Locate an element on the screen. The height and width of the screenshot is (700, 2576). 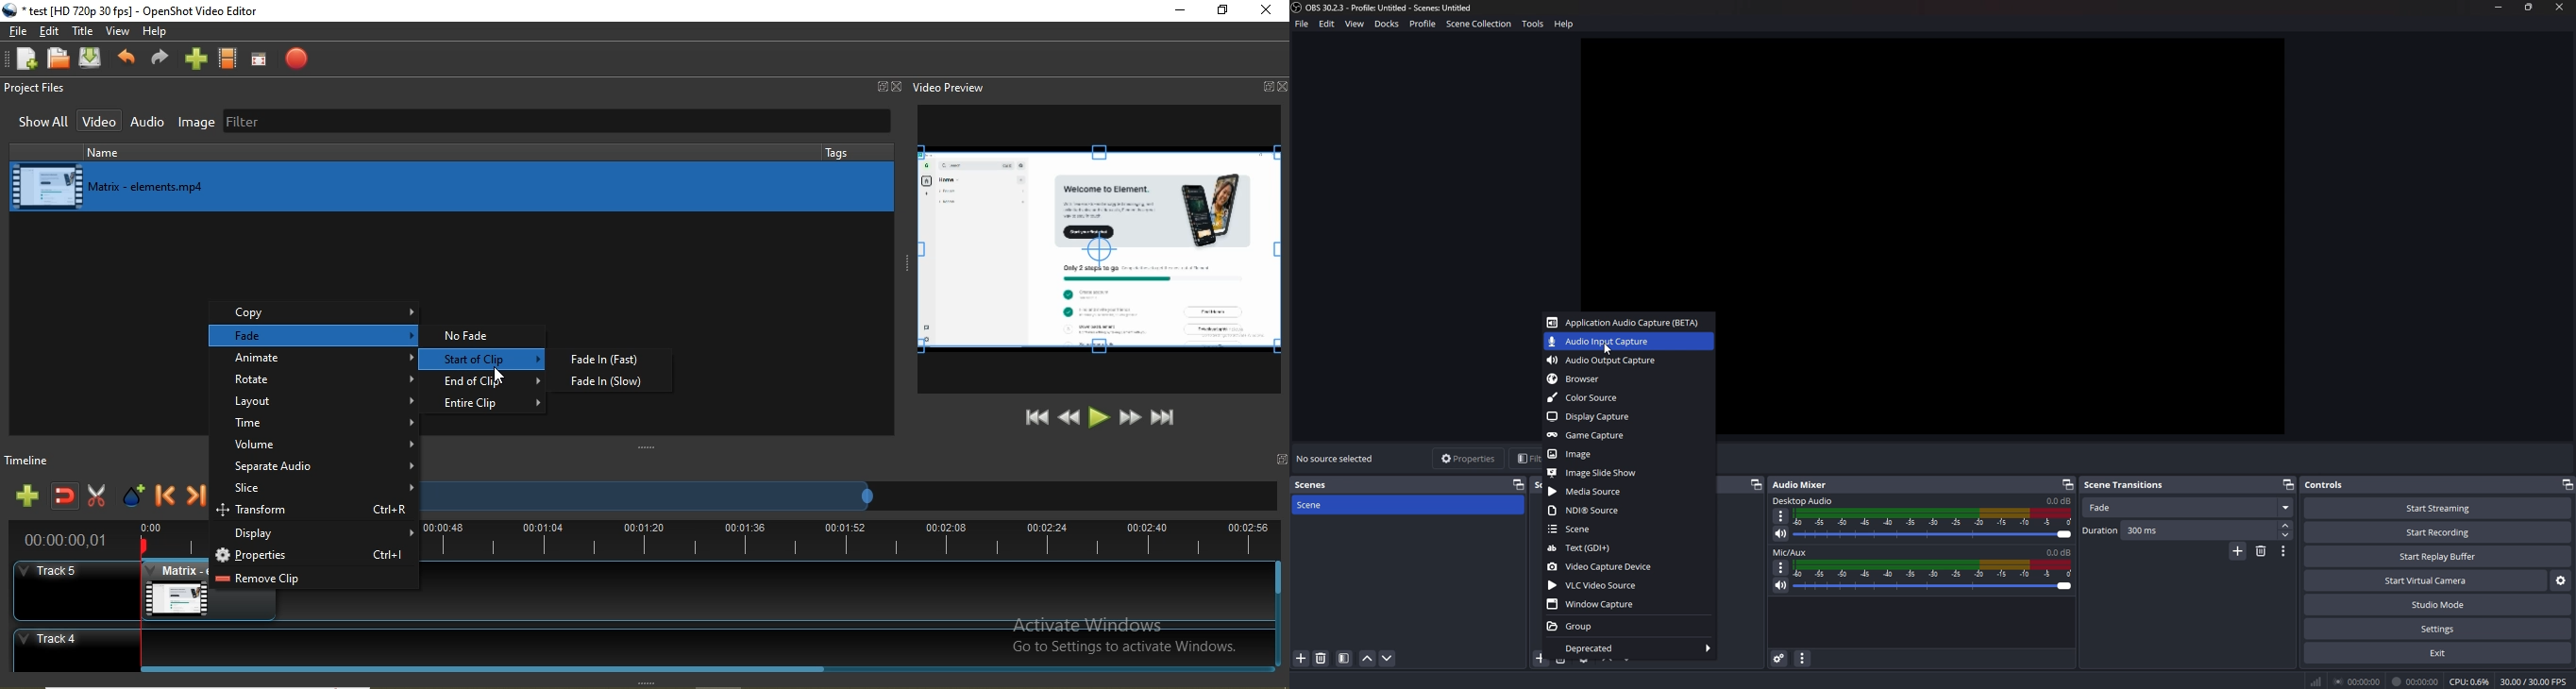
Video preview is located at coordinates (951, 87).